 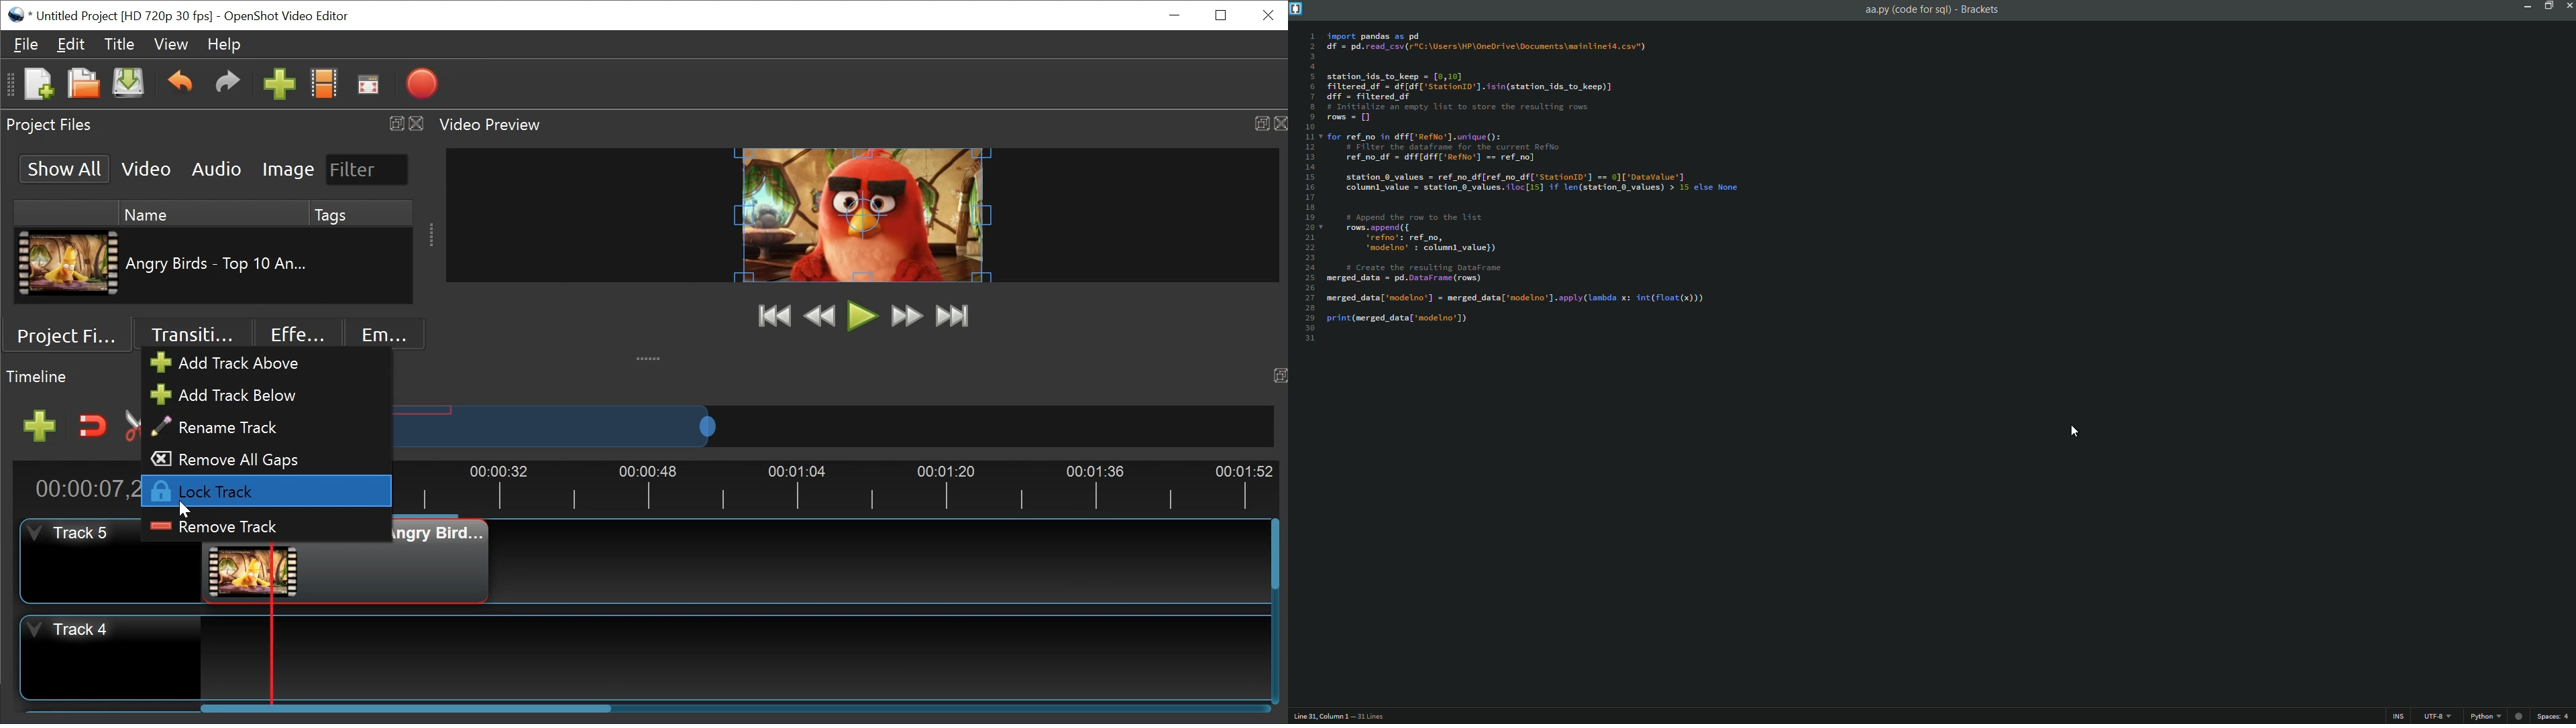 I want to click on space, so click(x=2557, y=717).